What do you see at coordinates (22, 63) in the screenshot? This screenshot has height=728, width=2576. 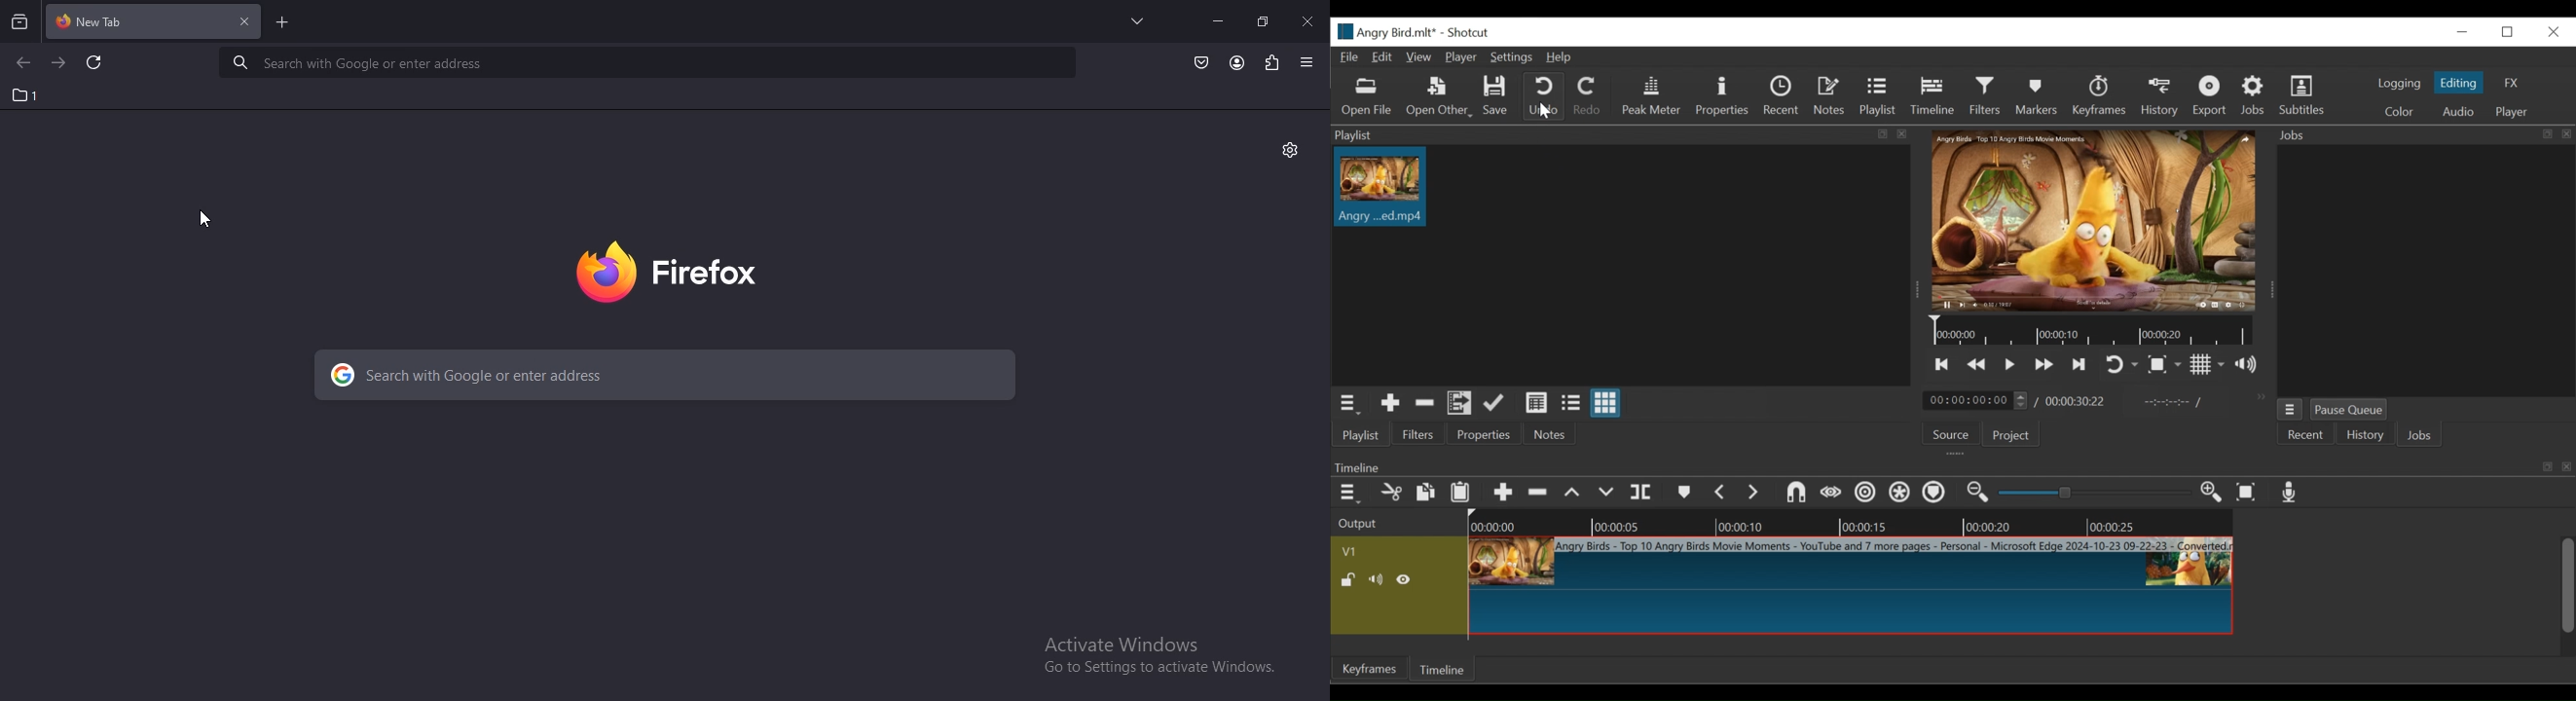 I see `click to go to previous page` at bounding box center [22, 63].